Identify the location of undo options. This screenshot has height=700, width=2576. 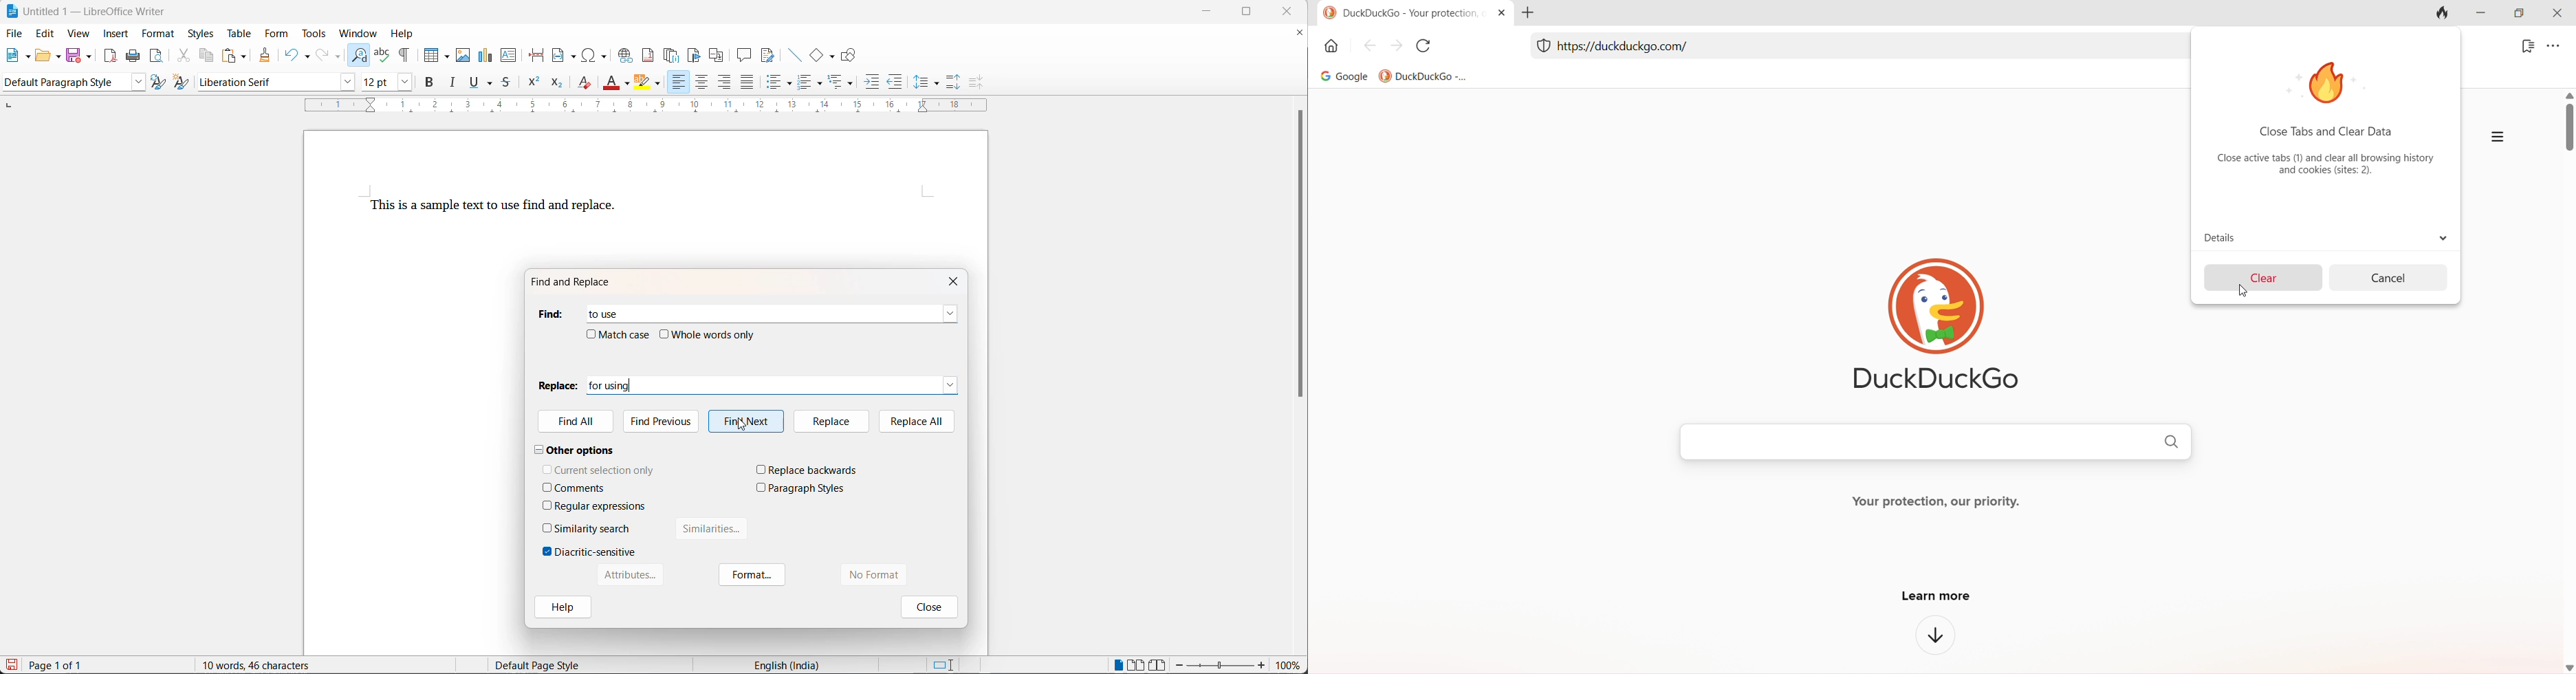
(306, 55).